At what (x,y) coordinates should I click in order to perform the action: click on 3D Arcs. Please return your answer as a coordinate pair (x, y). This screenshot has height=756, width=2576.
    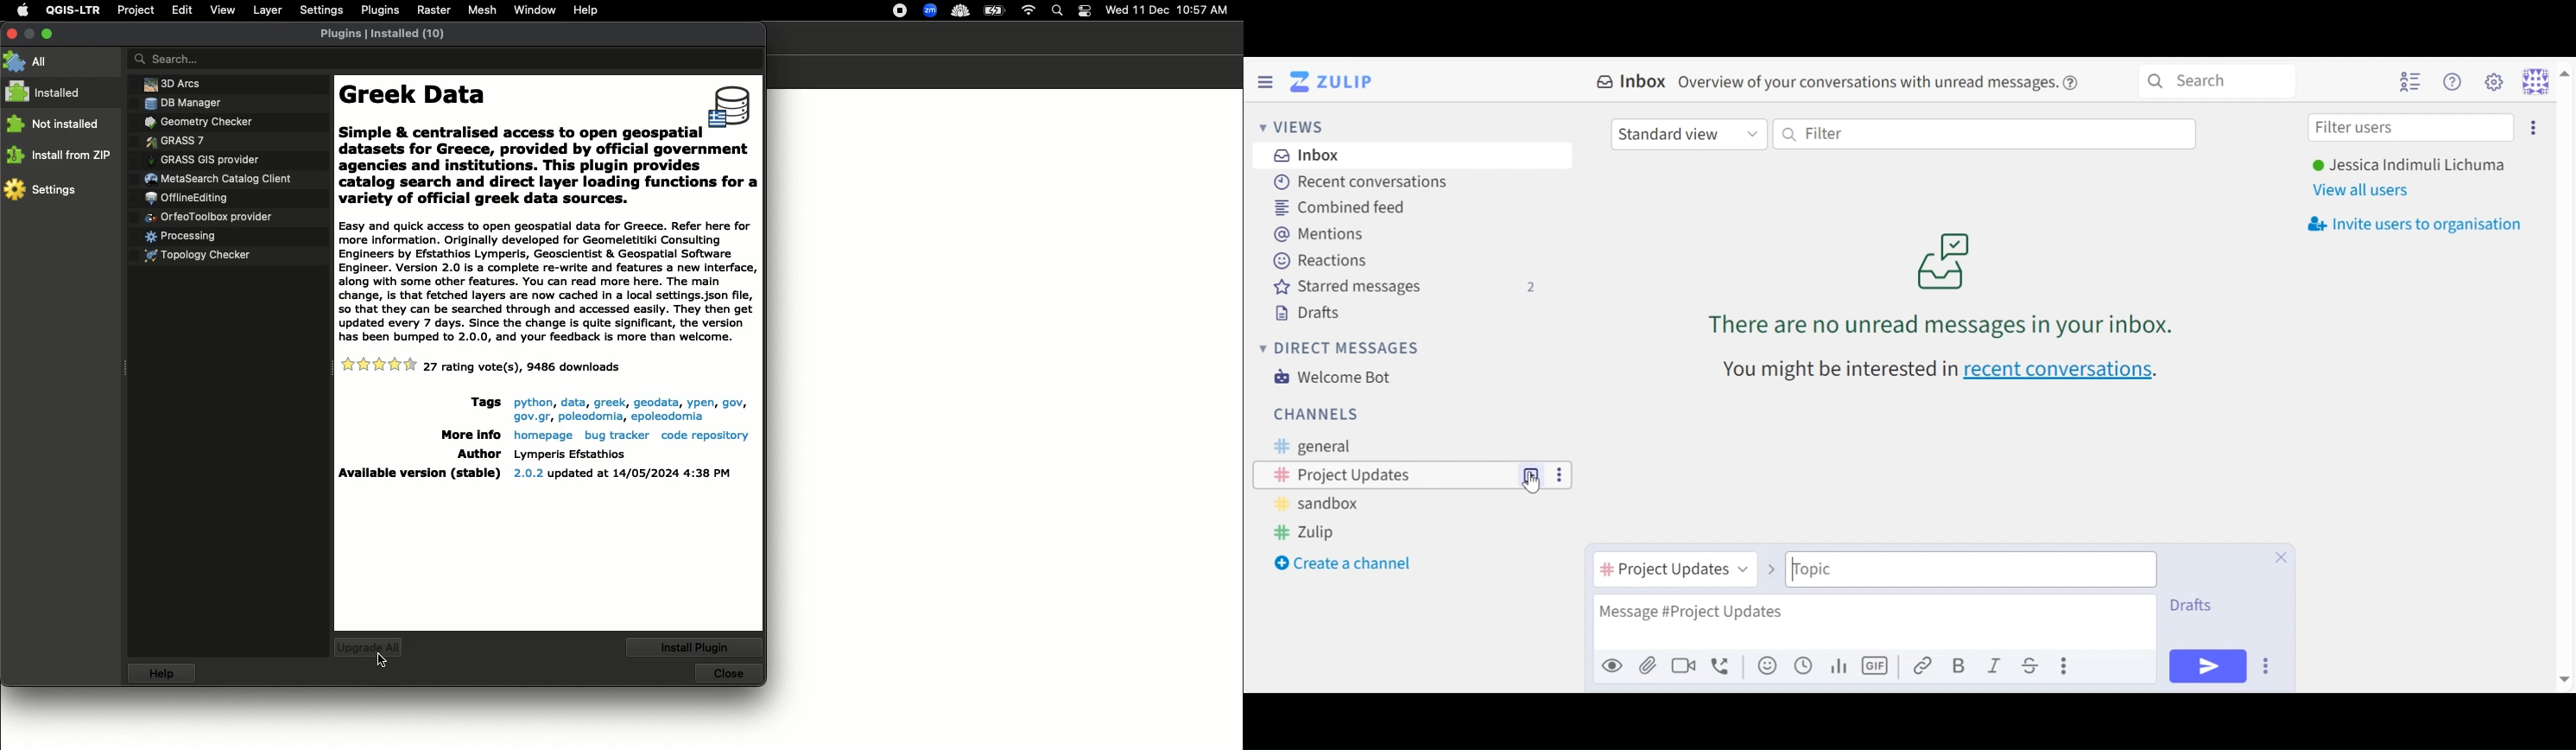
    Looking at the image, I should click on (168, 84).